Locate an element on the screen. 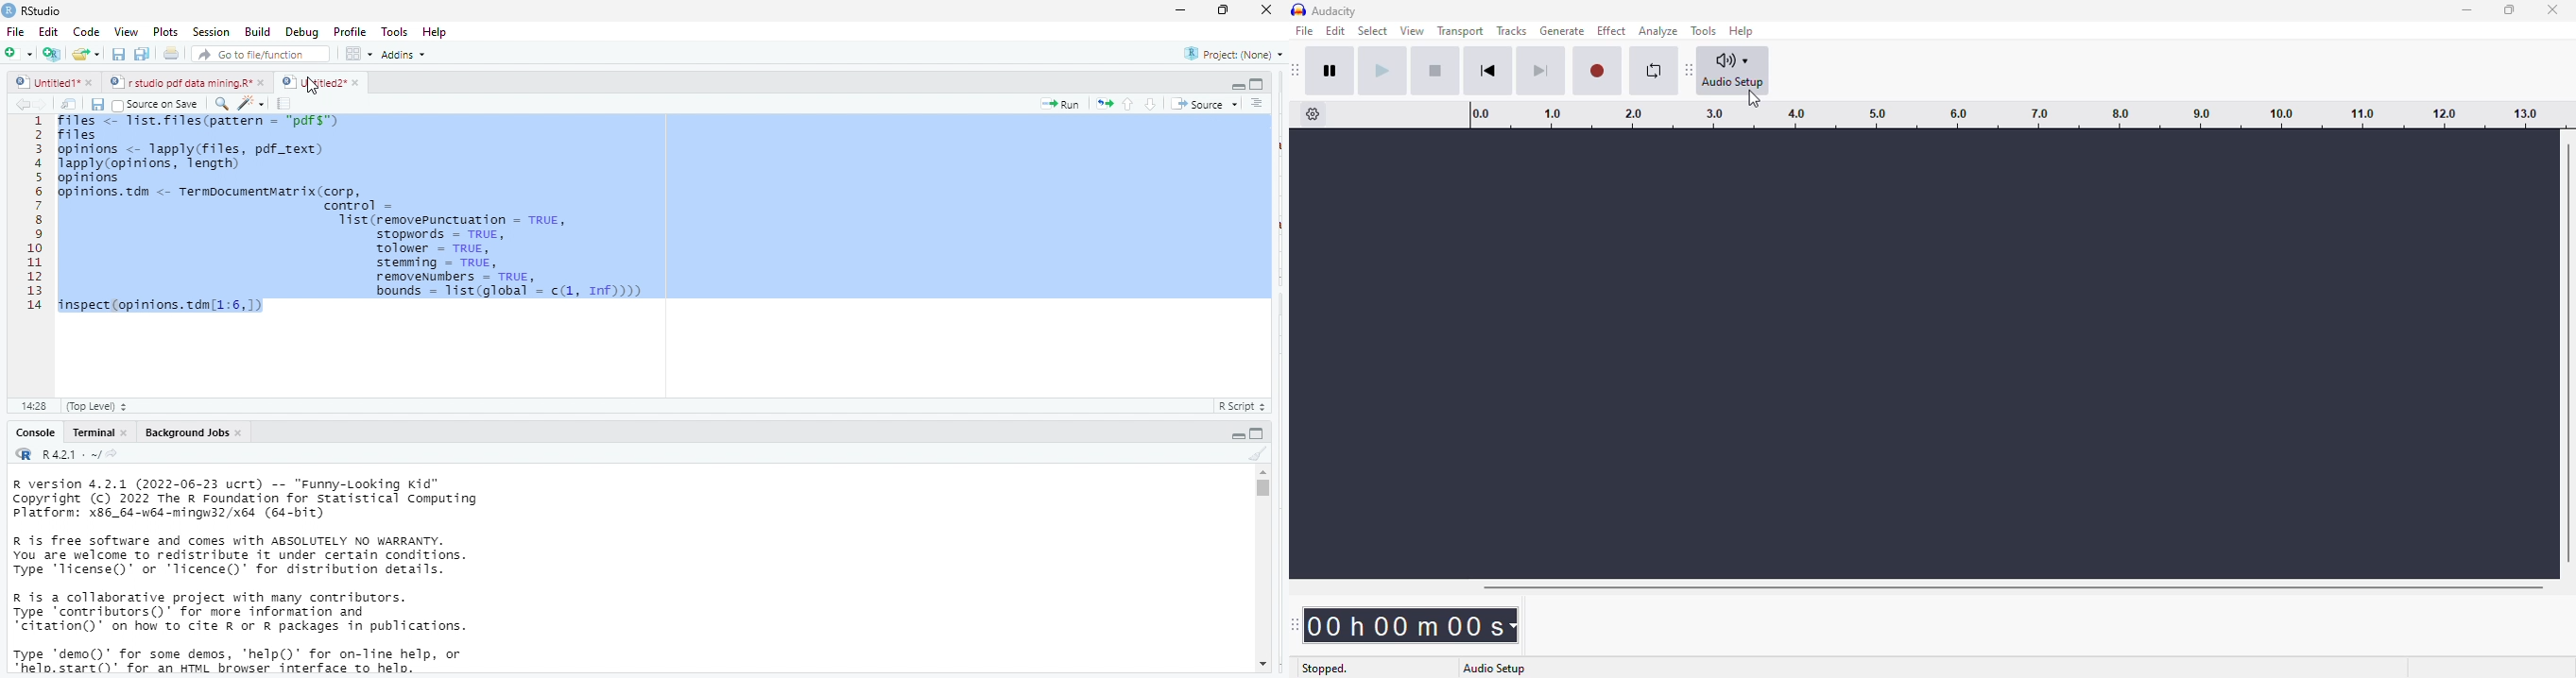 This screenshot has width=2576, height=700. clear console is located at coordinates (1257, 451).